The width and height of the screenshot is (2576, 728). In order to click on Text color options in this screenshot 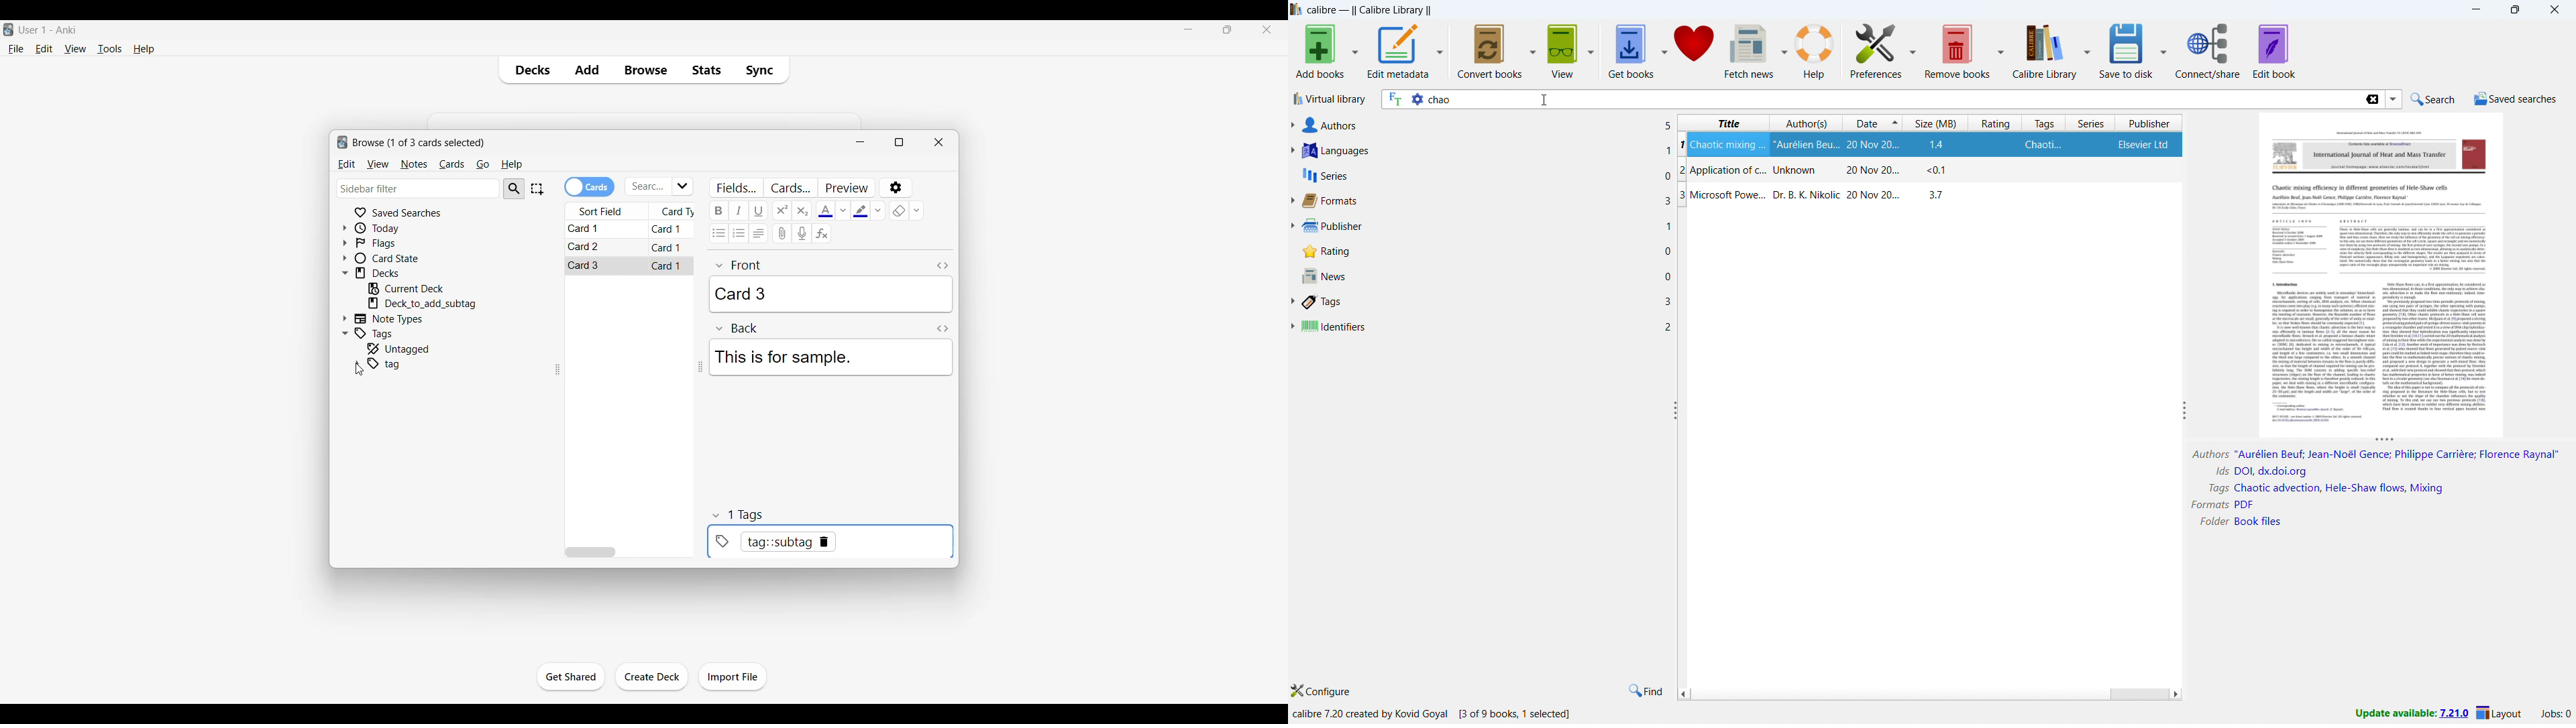, I will do `click(843, 210)`.